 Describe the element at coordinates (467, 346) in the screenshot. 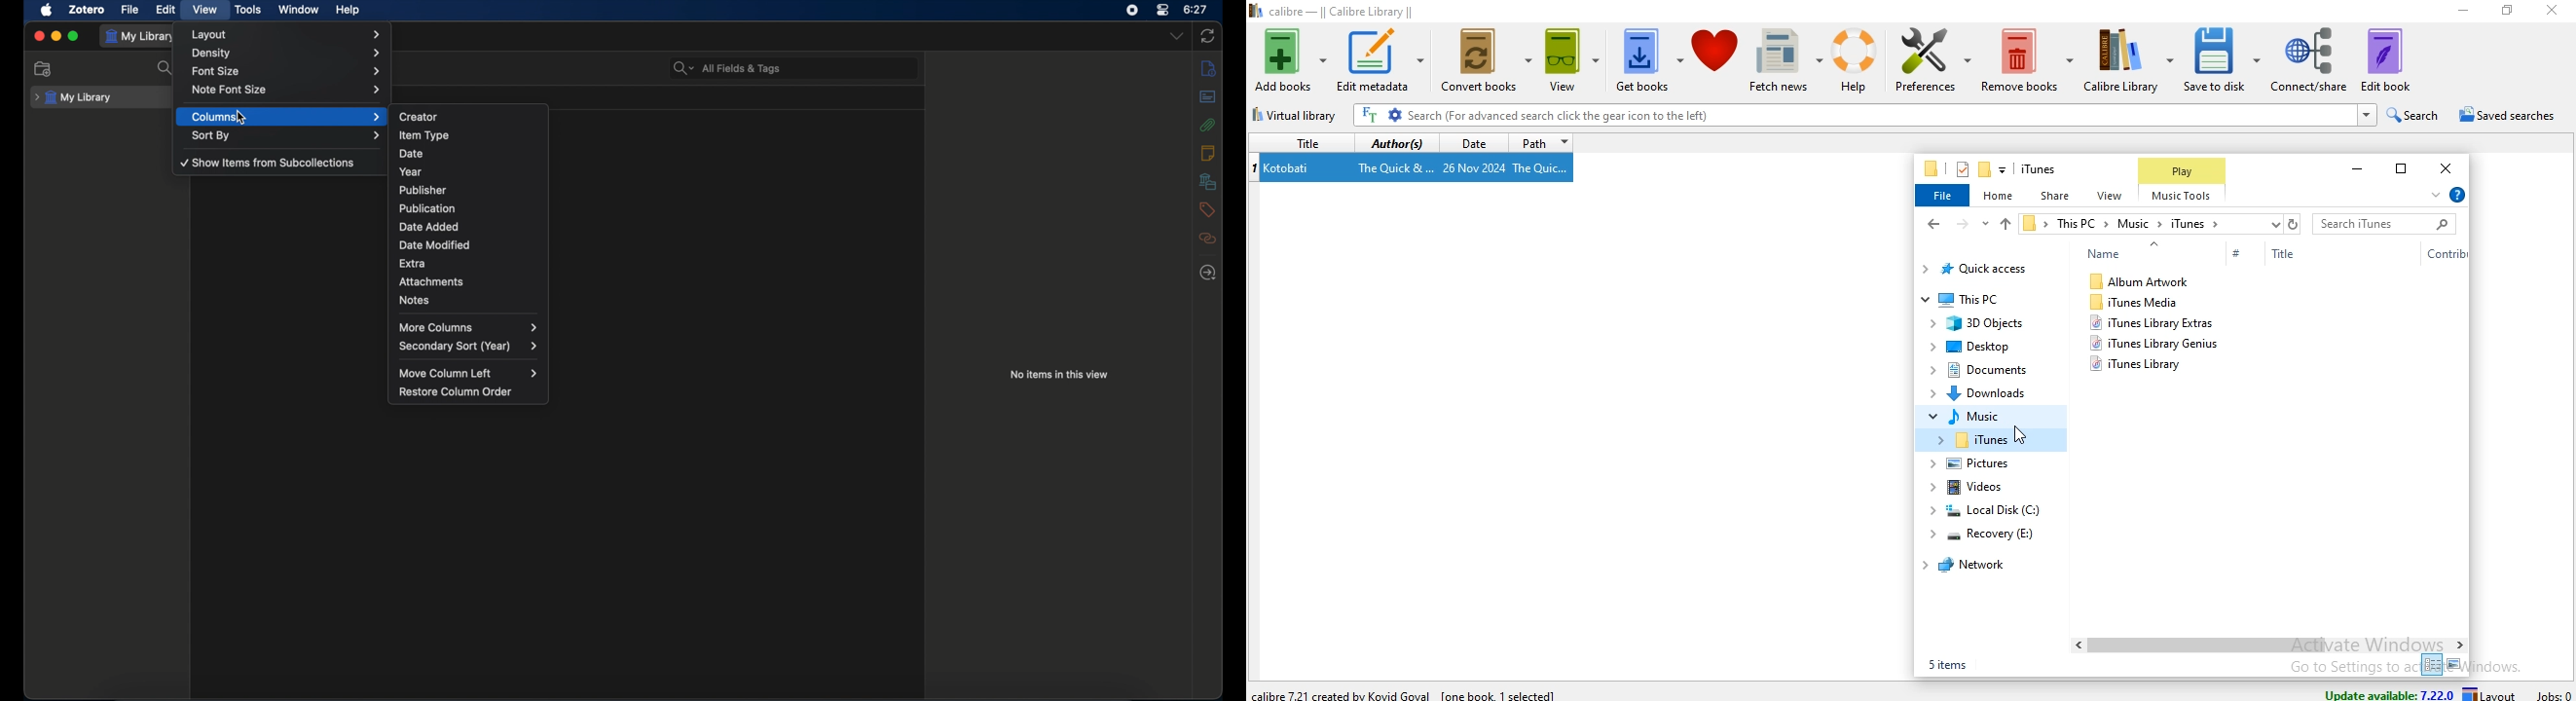

I see `secondary sort` at that location.